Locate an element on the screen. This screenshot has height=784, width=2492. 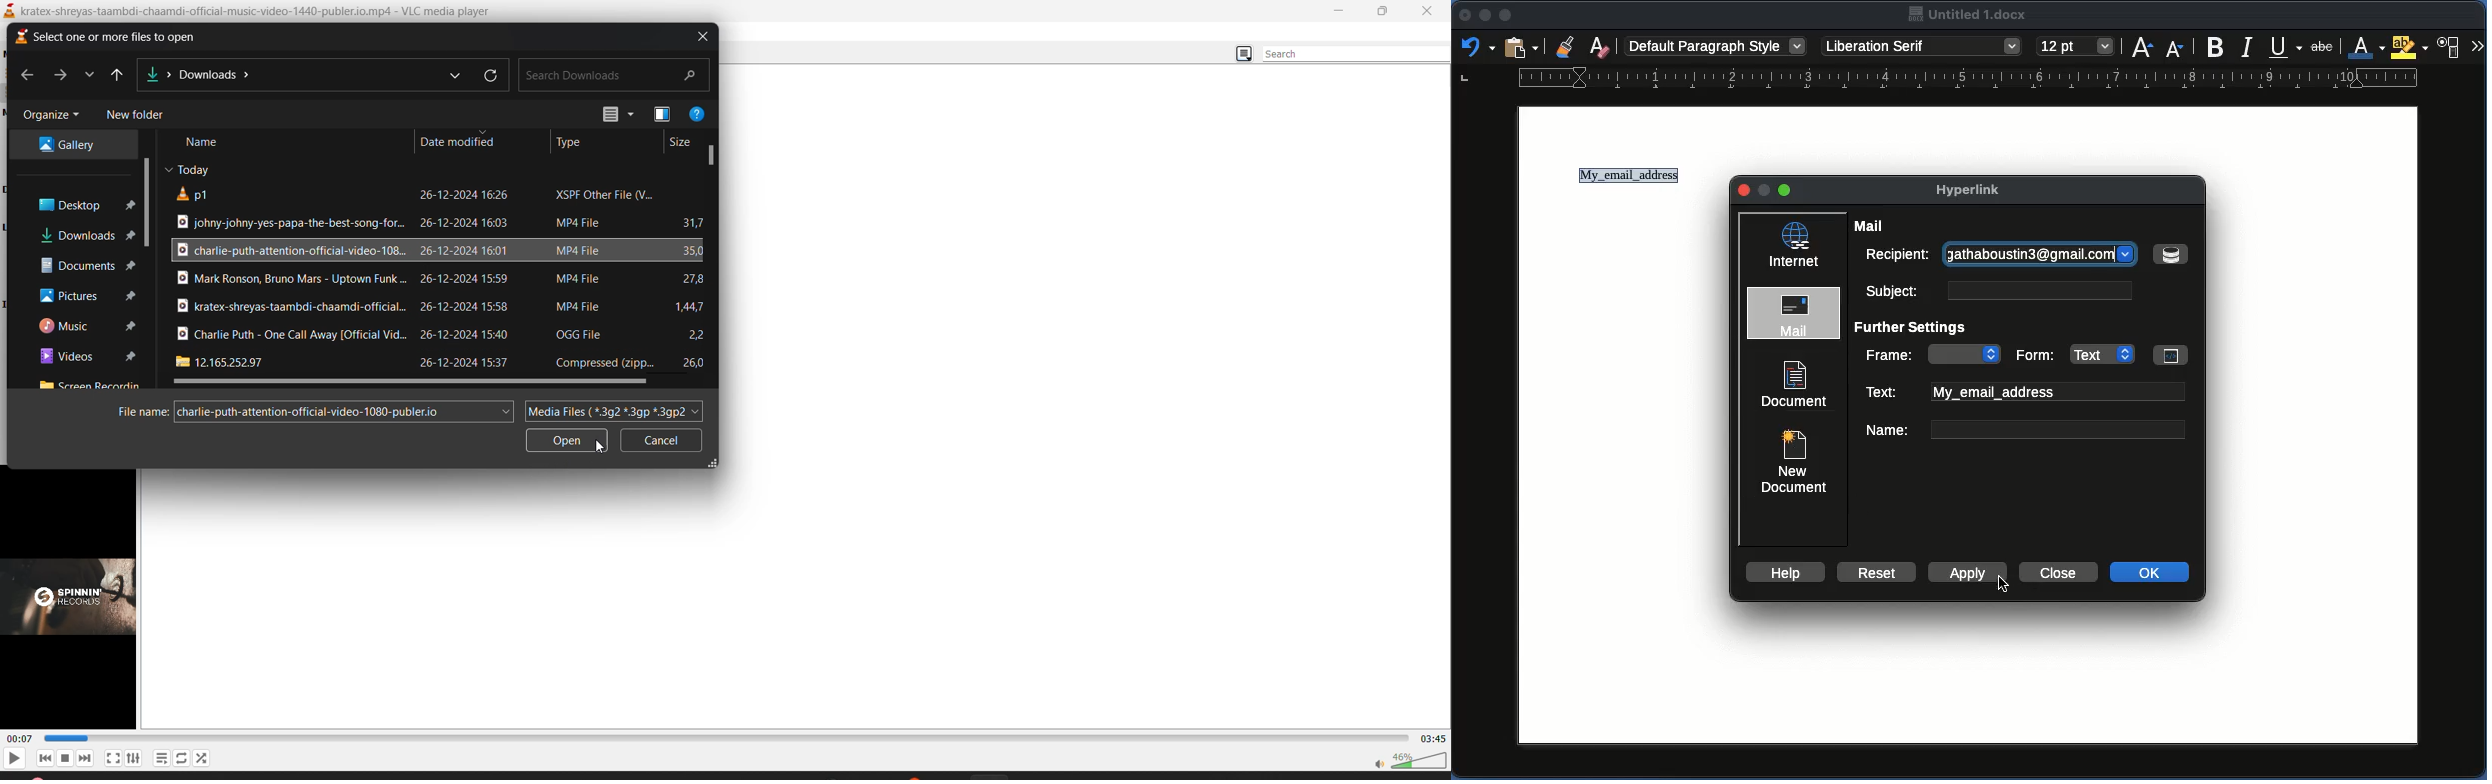
date modified is located at coordinates (471, 308).